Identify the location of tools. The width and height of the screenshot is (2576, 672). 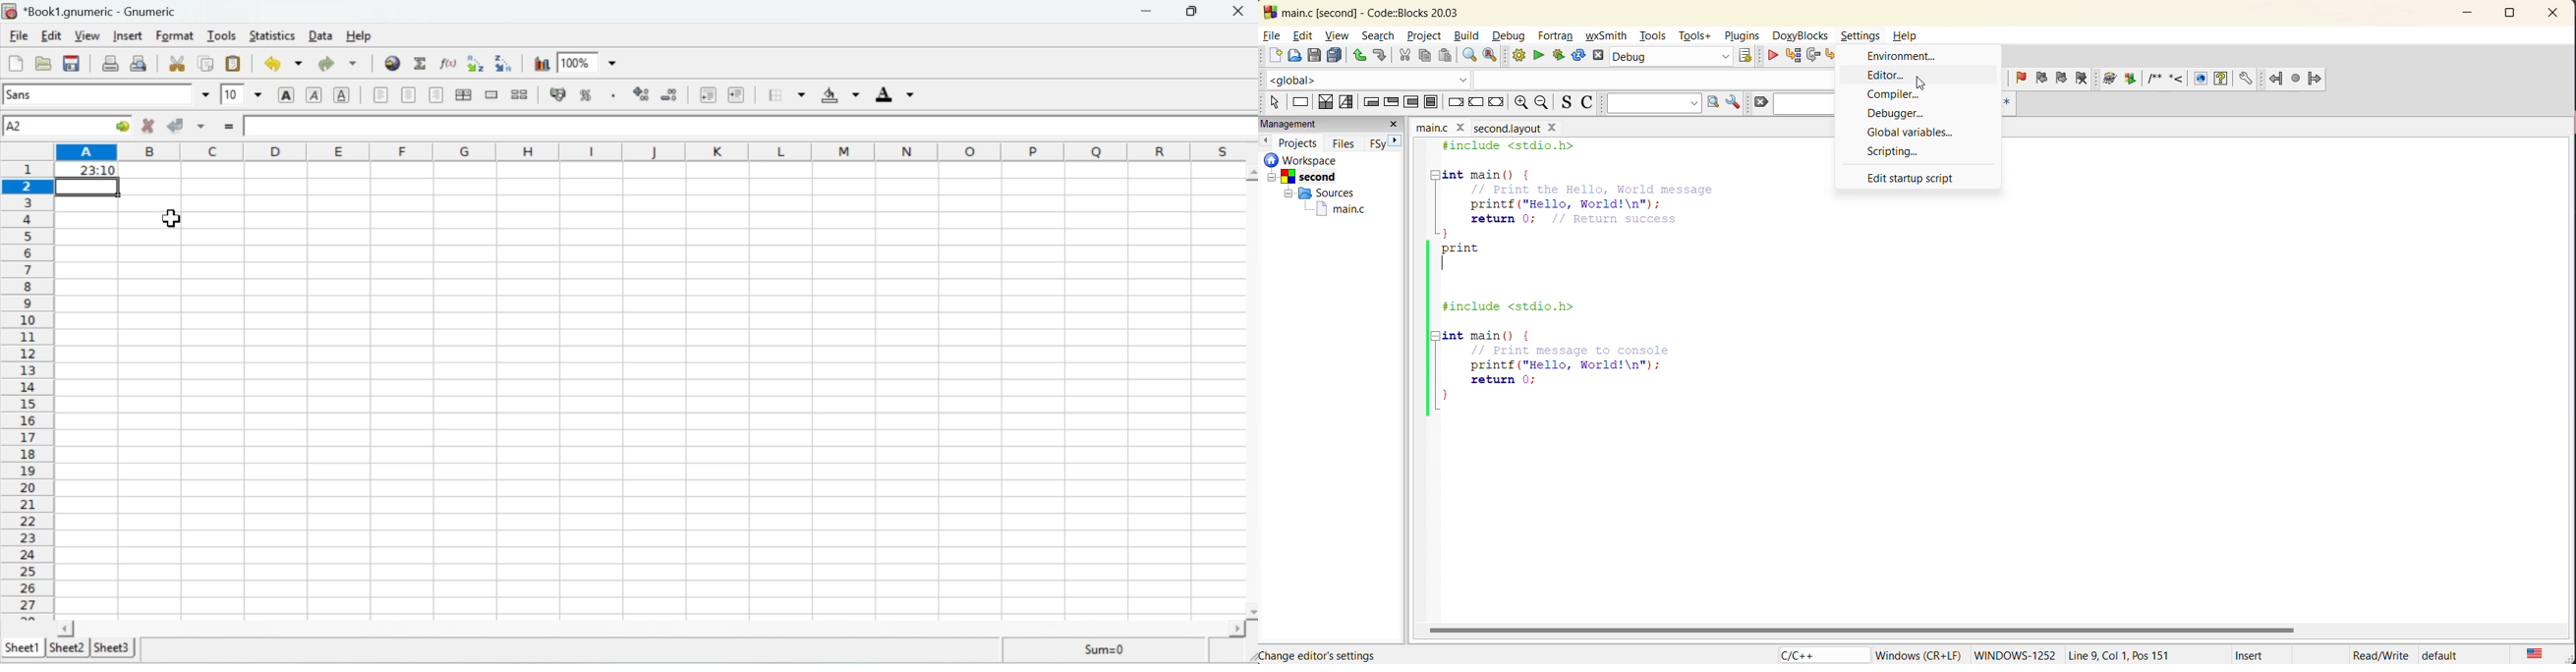
(1655, 37).